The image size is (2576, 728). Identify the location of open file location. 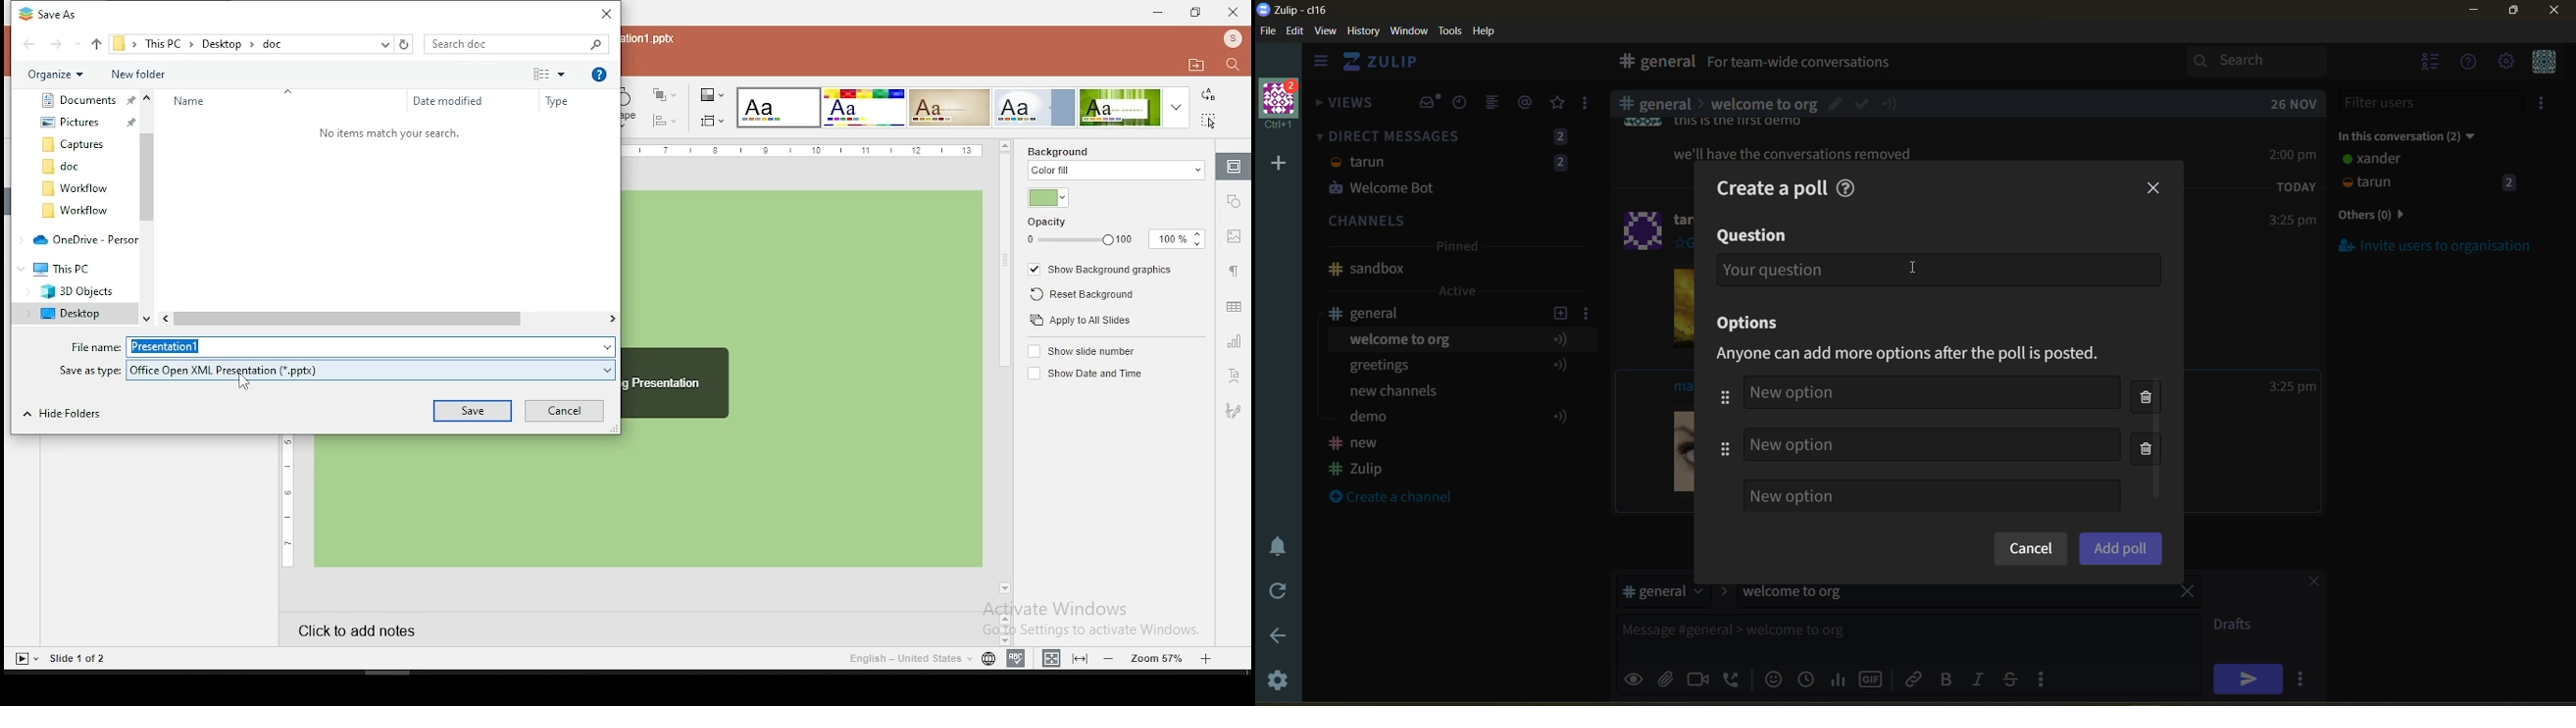
(1196, 66).